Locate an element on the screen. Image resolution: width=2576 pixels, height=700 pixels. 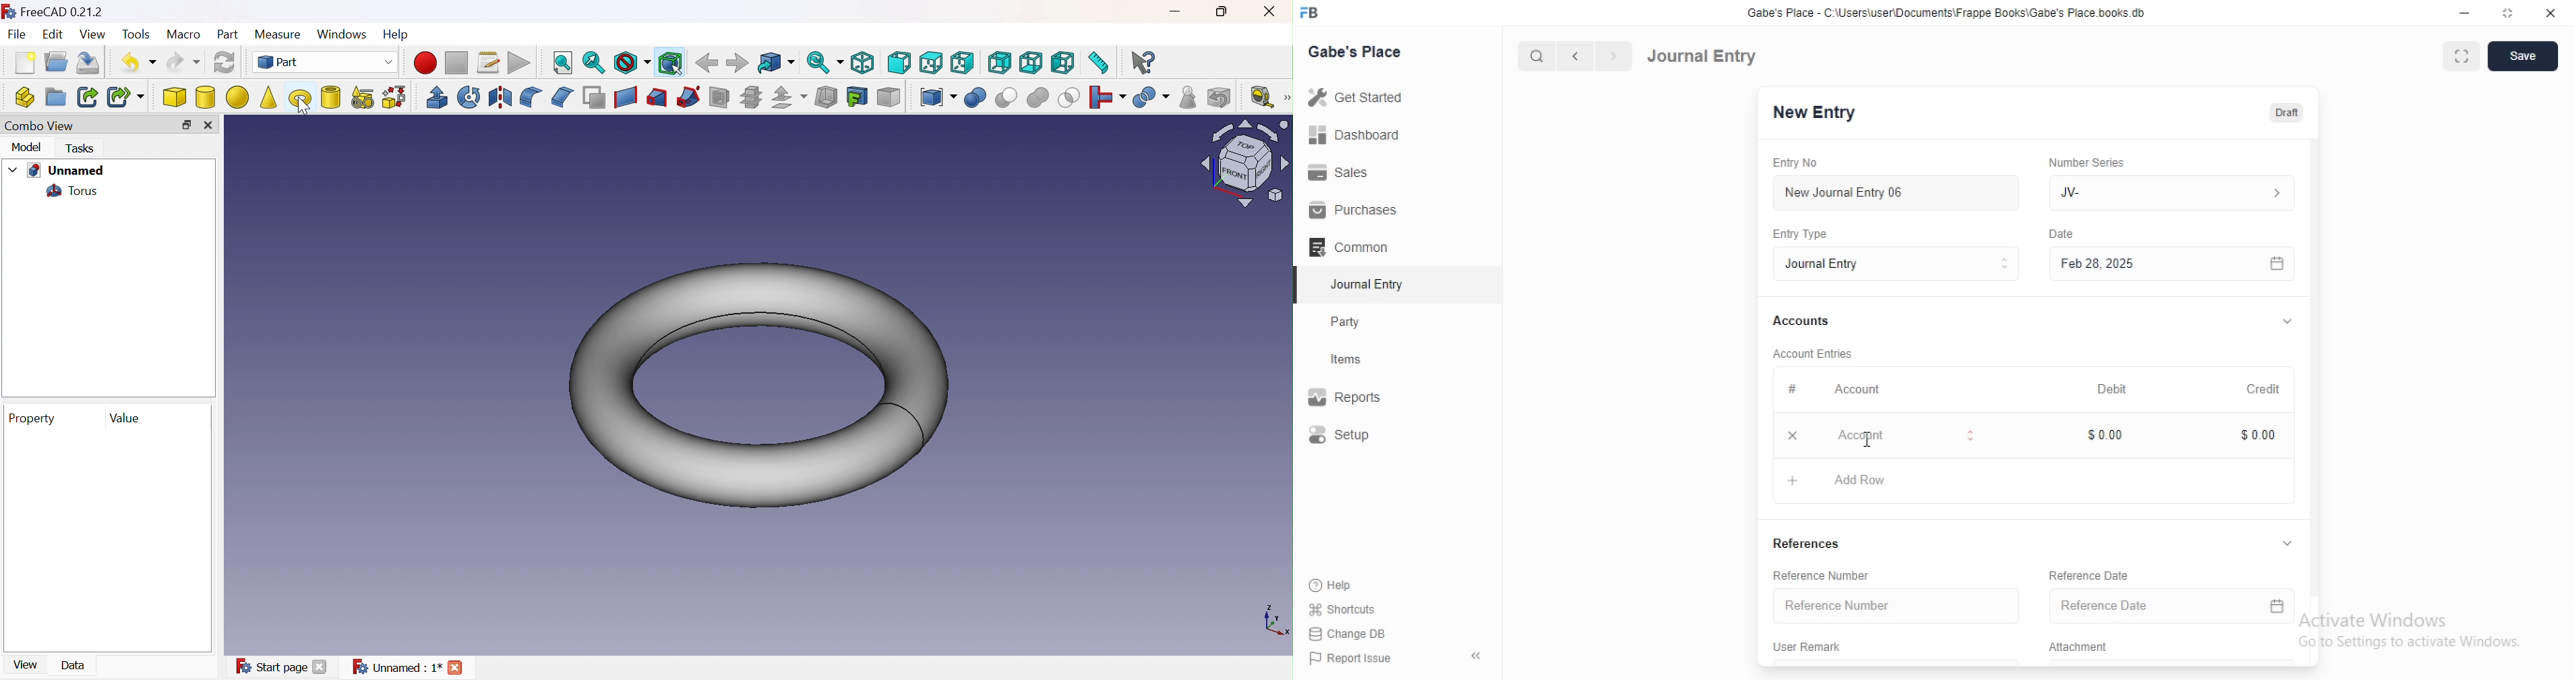
full screen is located at coordinates (2465, 57).